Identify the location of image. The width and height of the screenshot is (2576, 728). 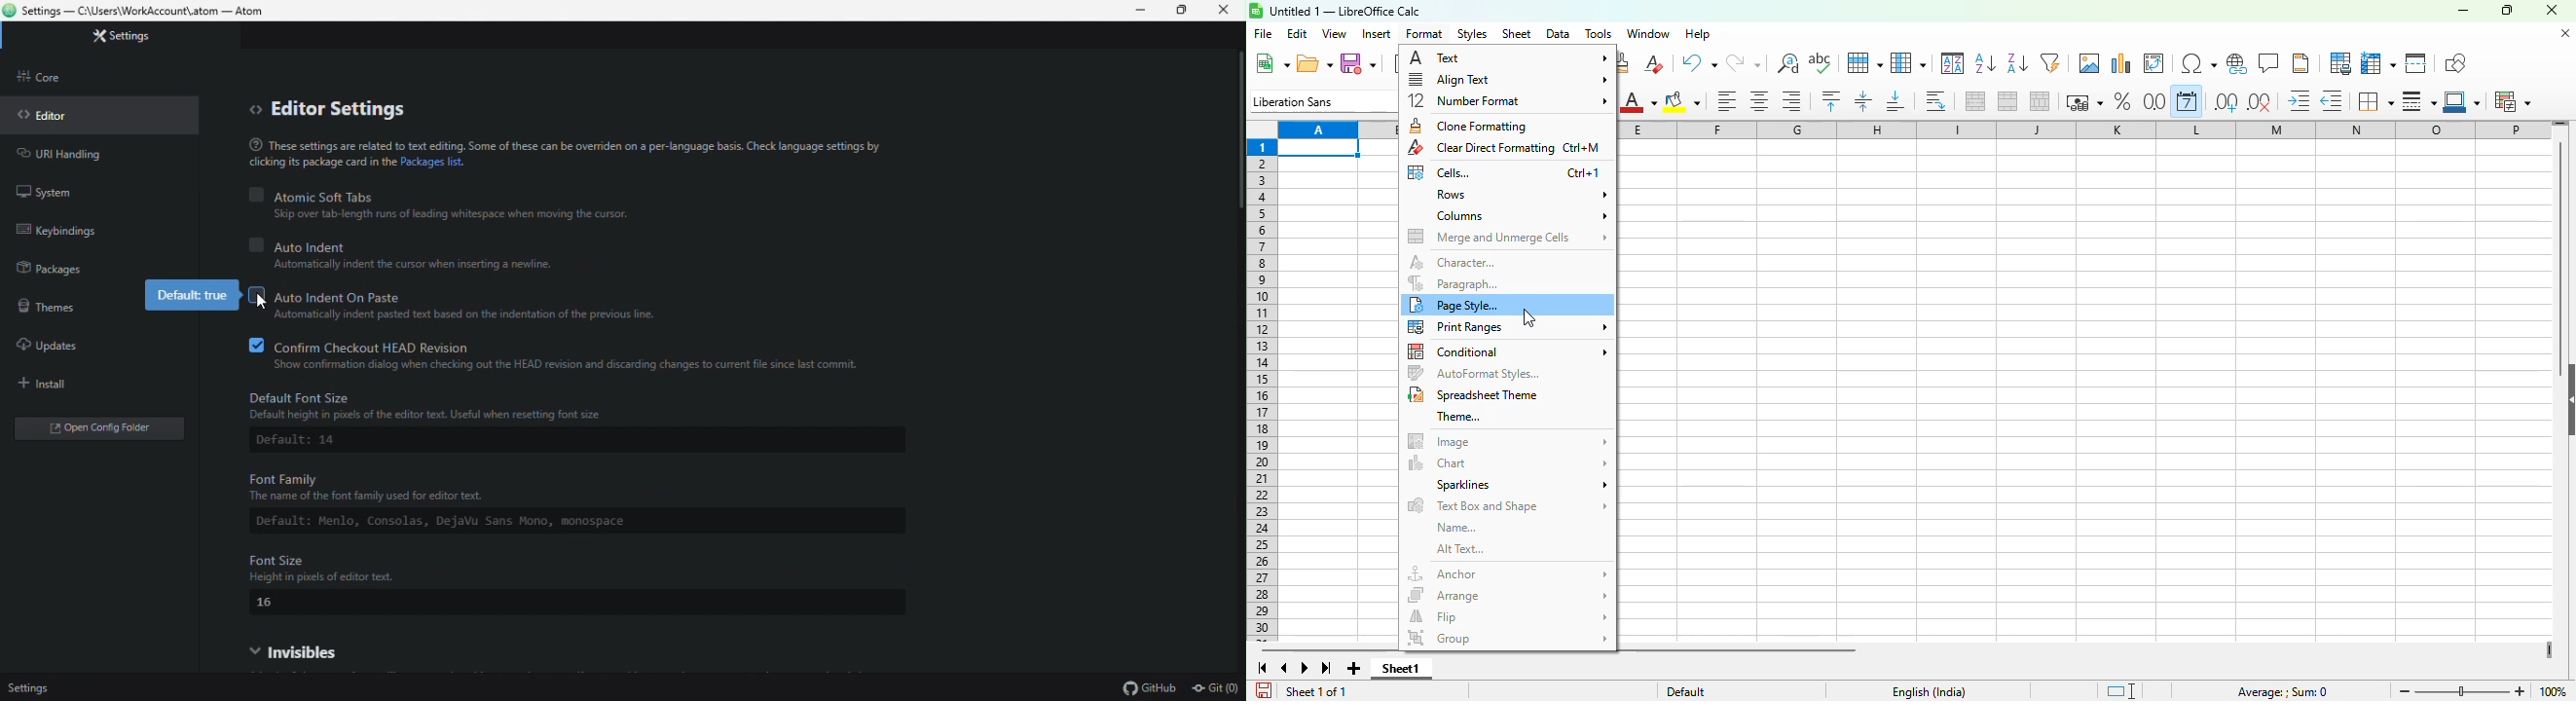
(1508, 441).